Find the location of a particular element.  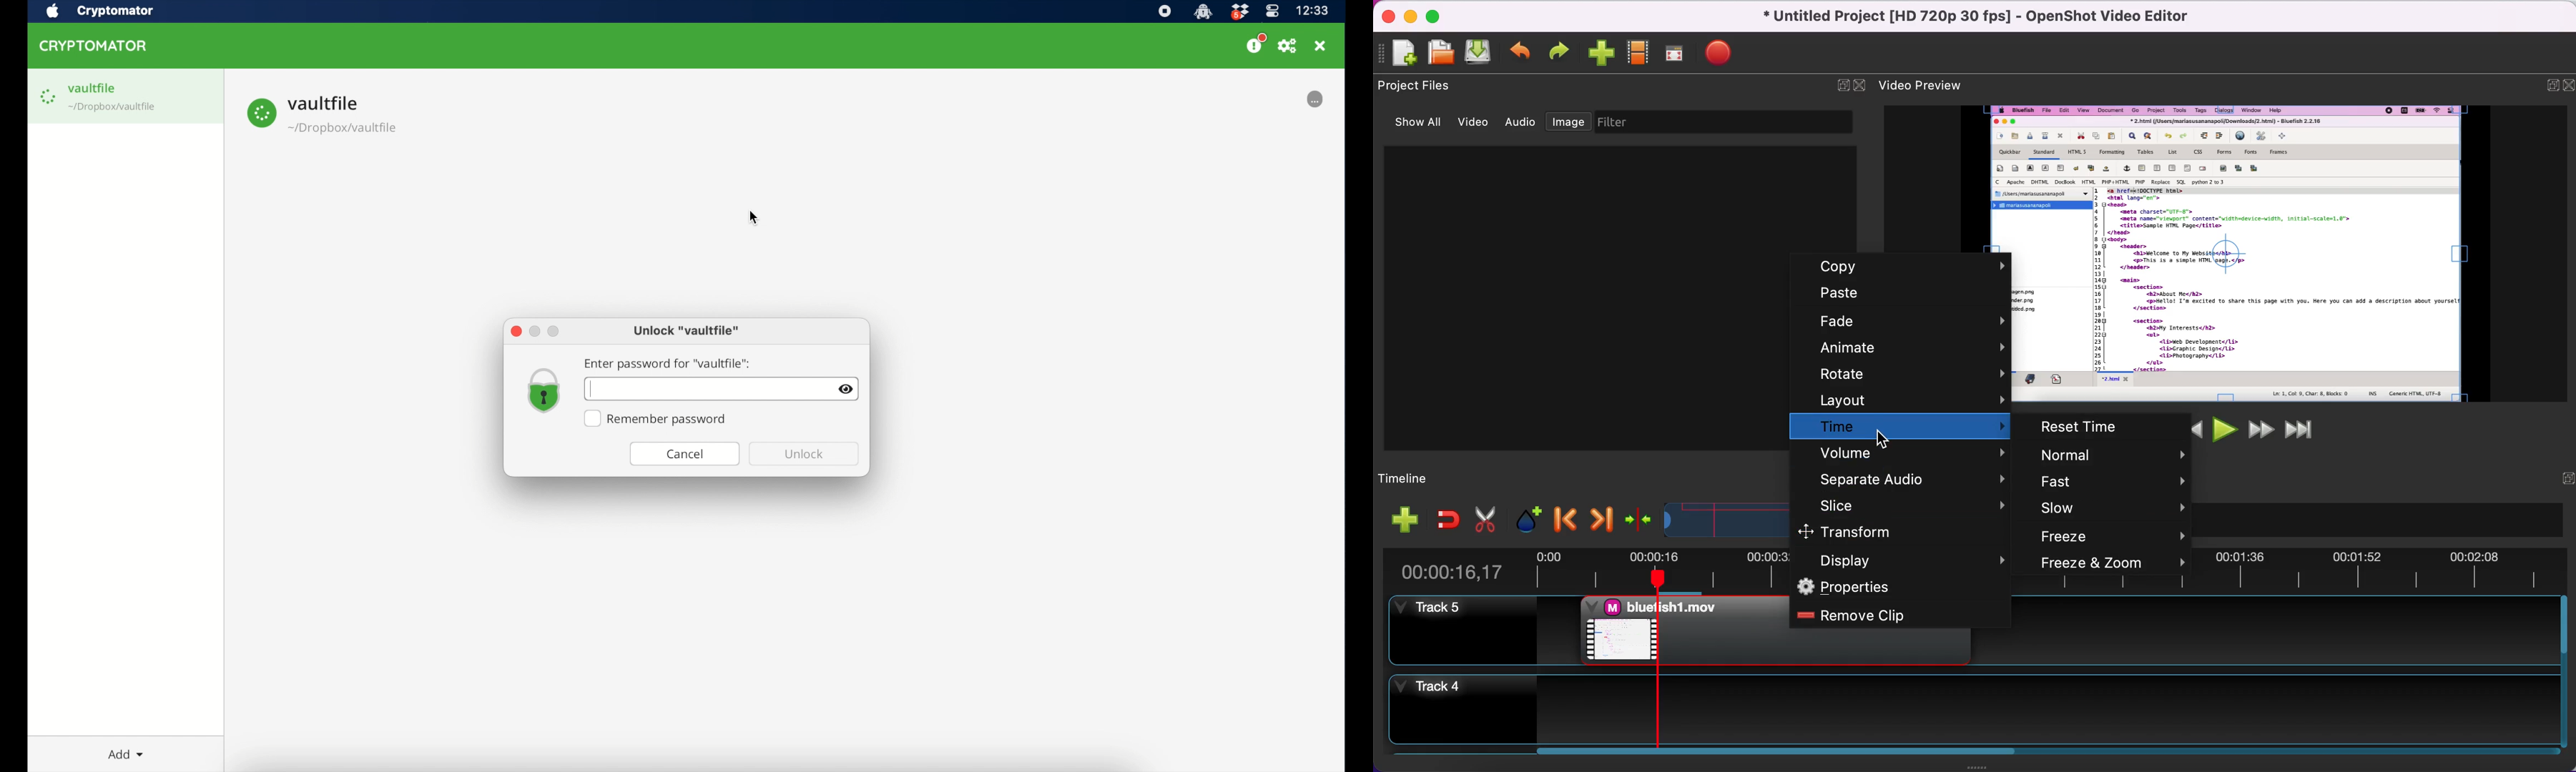

freeze is located at coordinates (2115, 534).